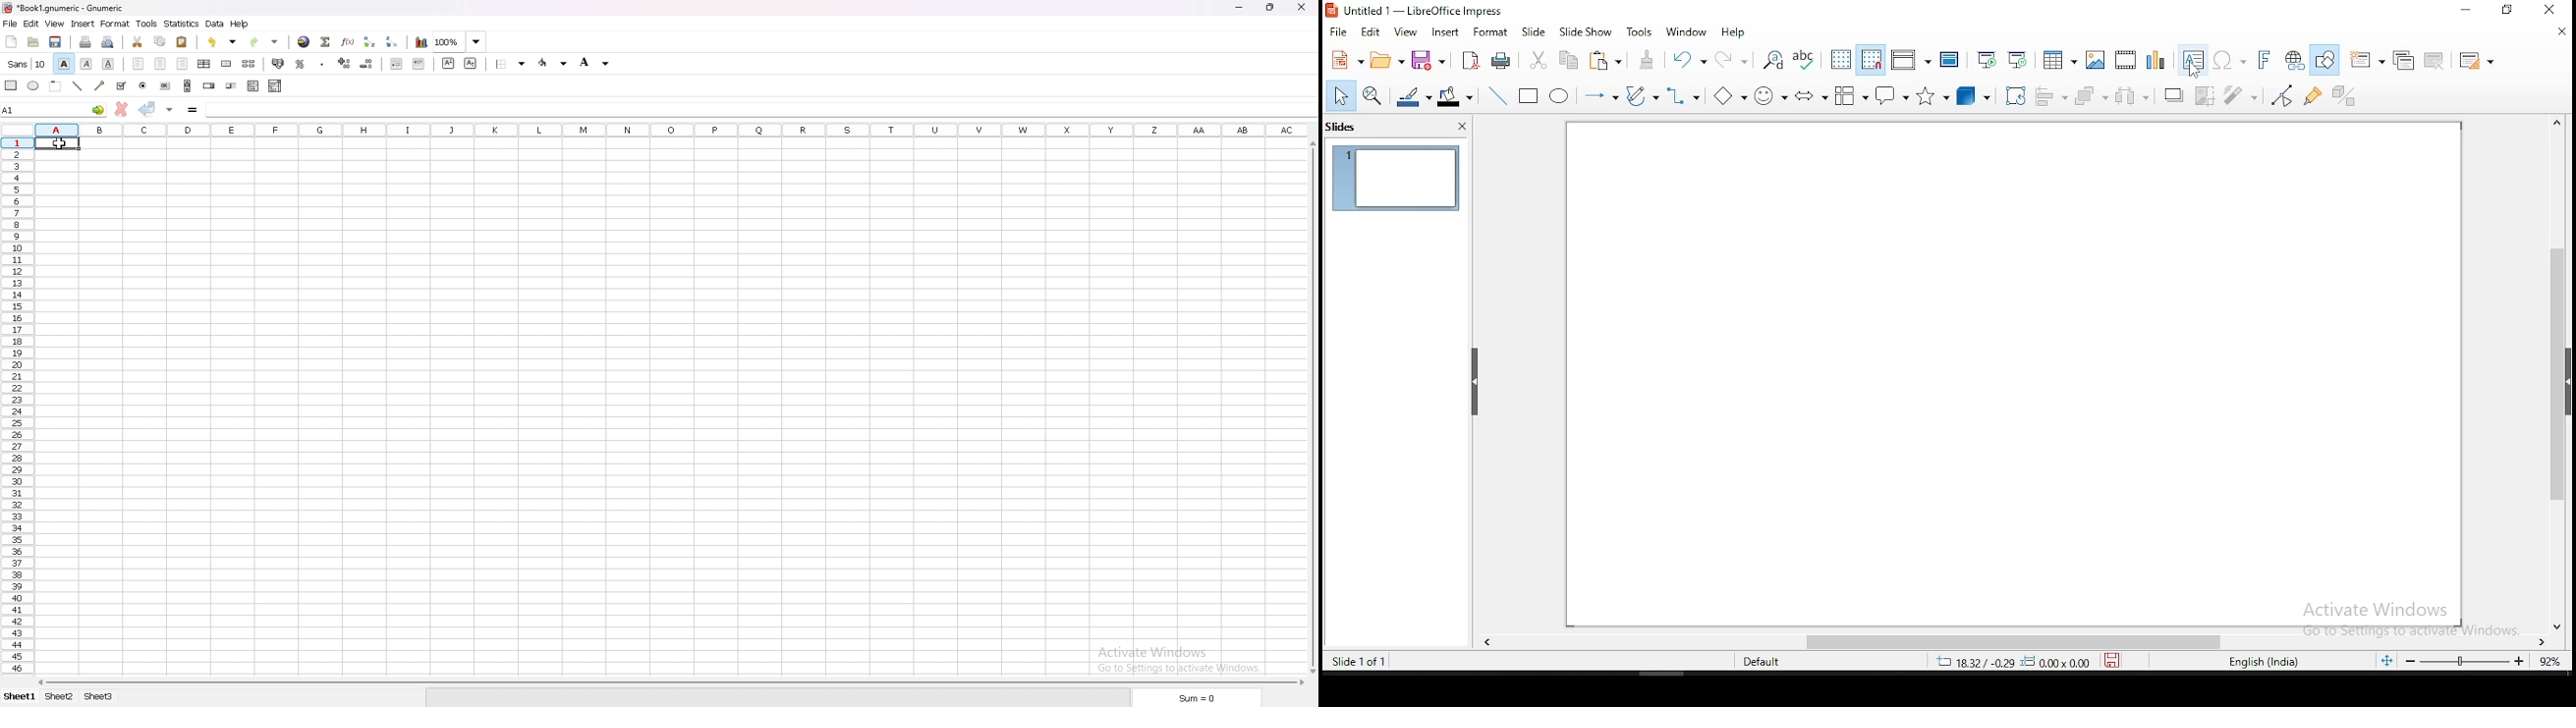 The width and height of the screenshot is (2576, 728). What do you see at coordinates (160, 42) in the screenshot?
I see `copy` at bounding box center [160, 42].